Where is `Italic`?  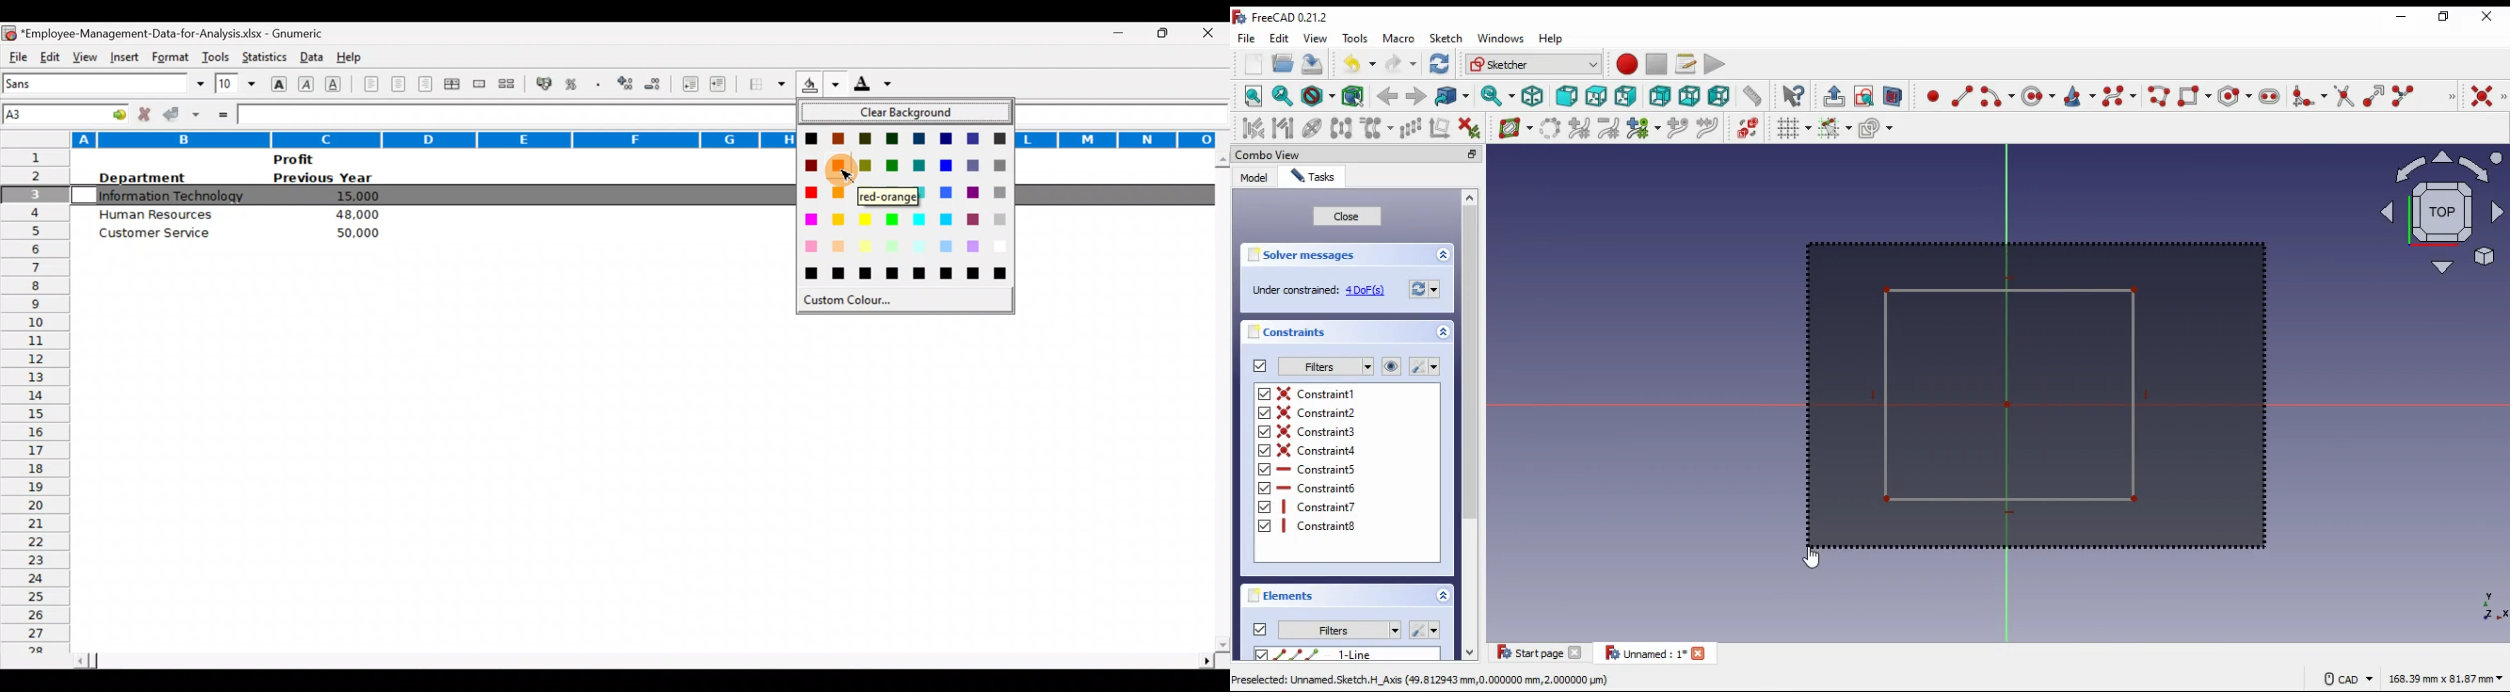 Italic is located at coordinates (306, 85).